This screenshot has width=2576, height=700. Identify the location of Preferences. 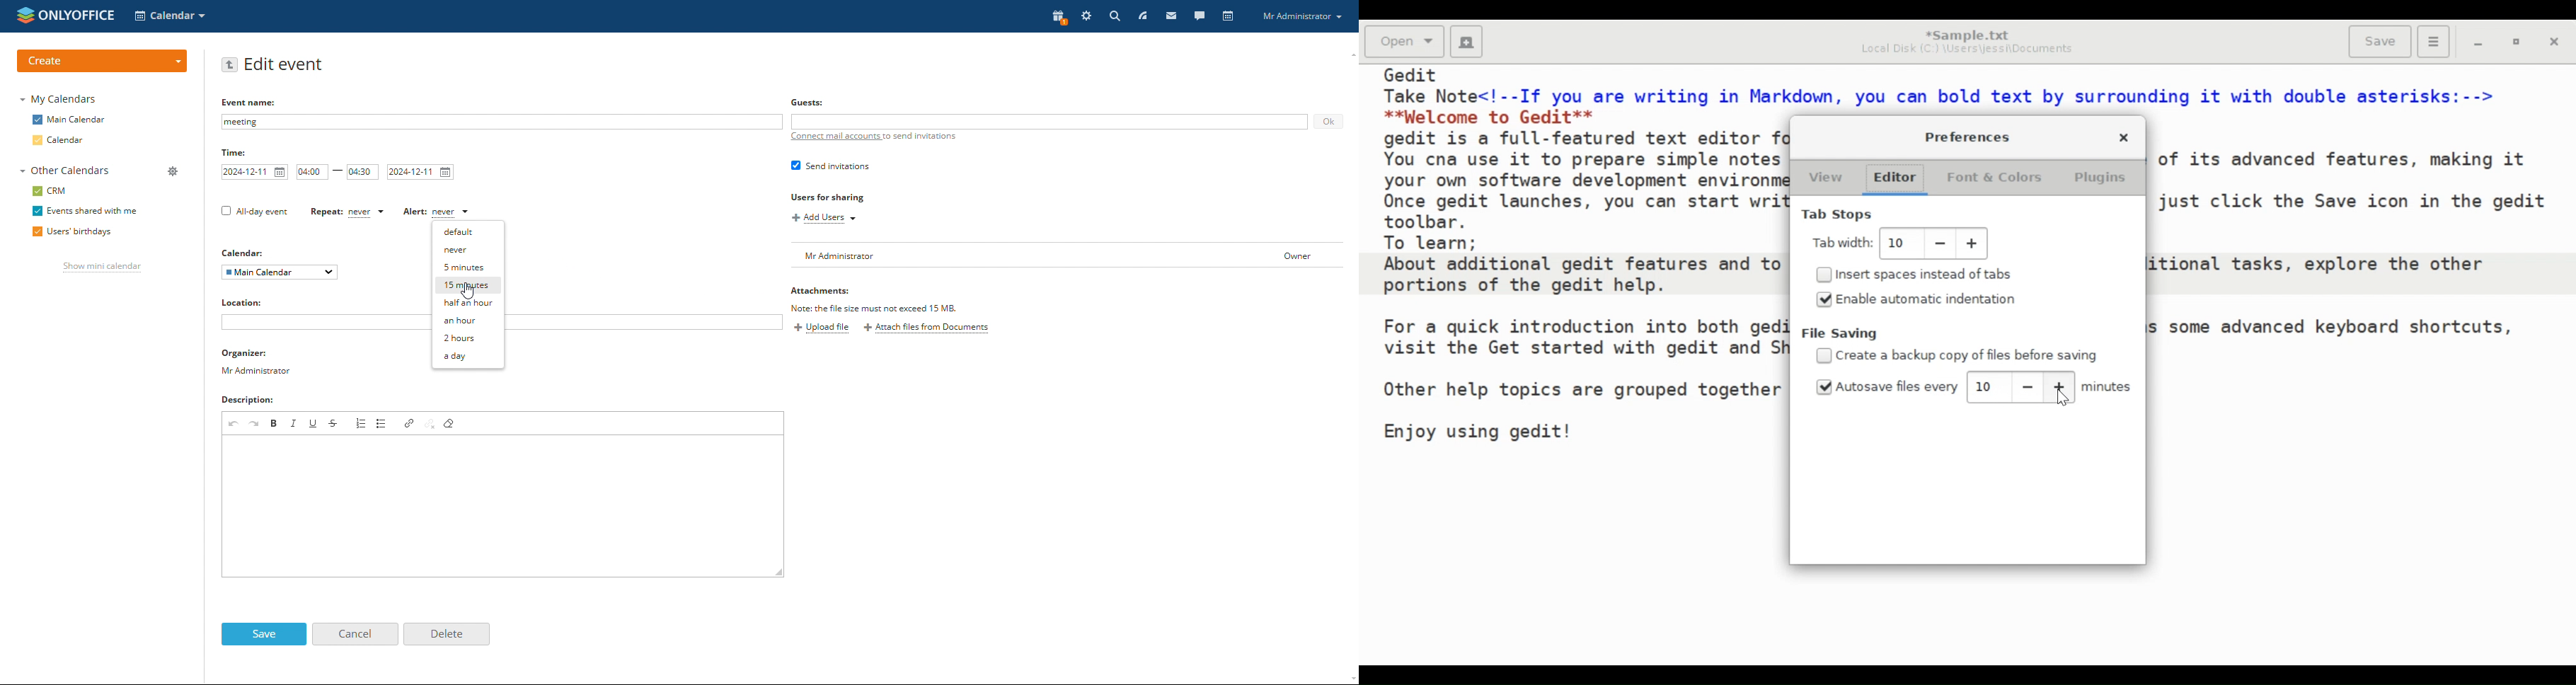
(1968, 136).